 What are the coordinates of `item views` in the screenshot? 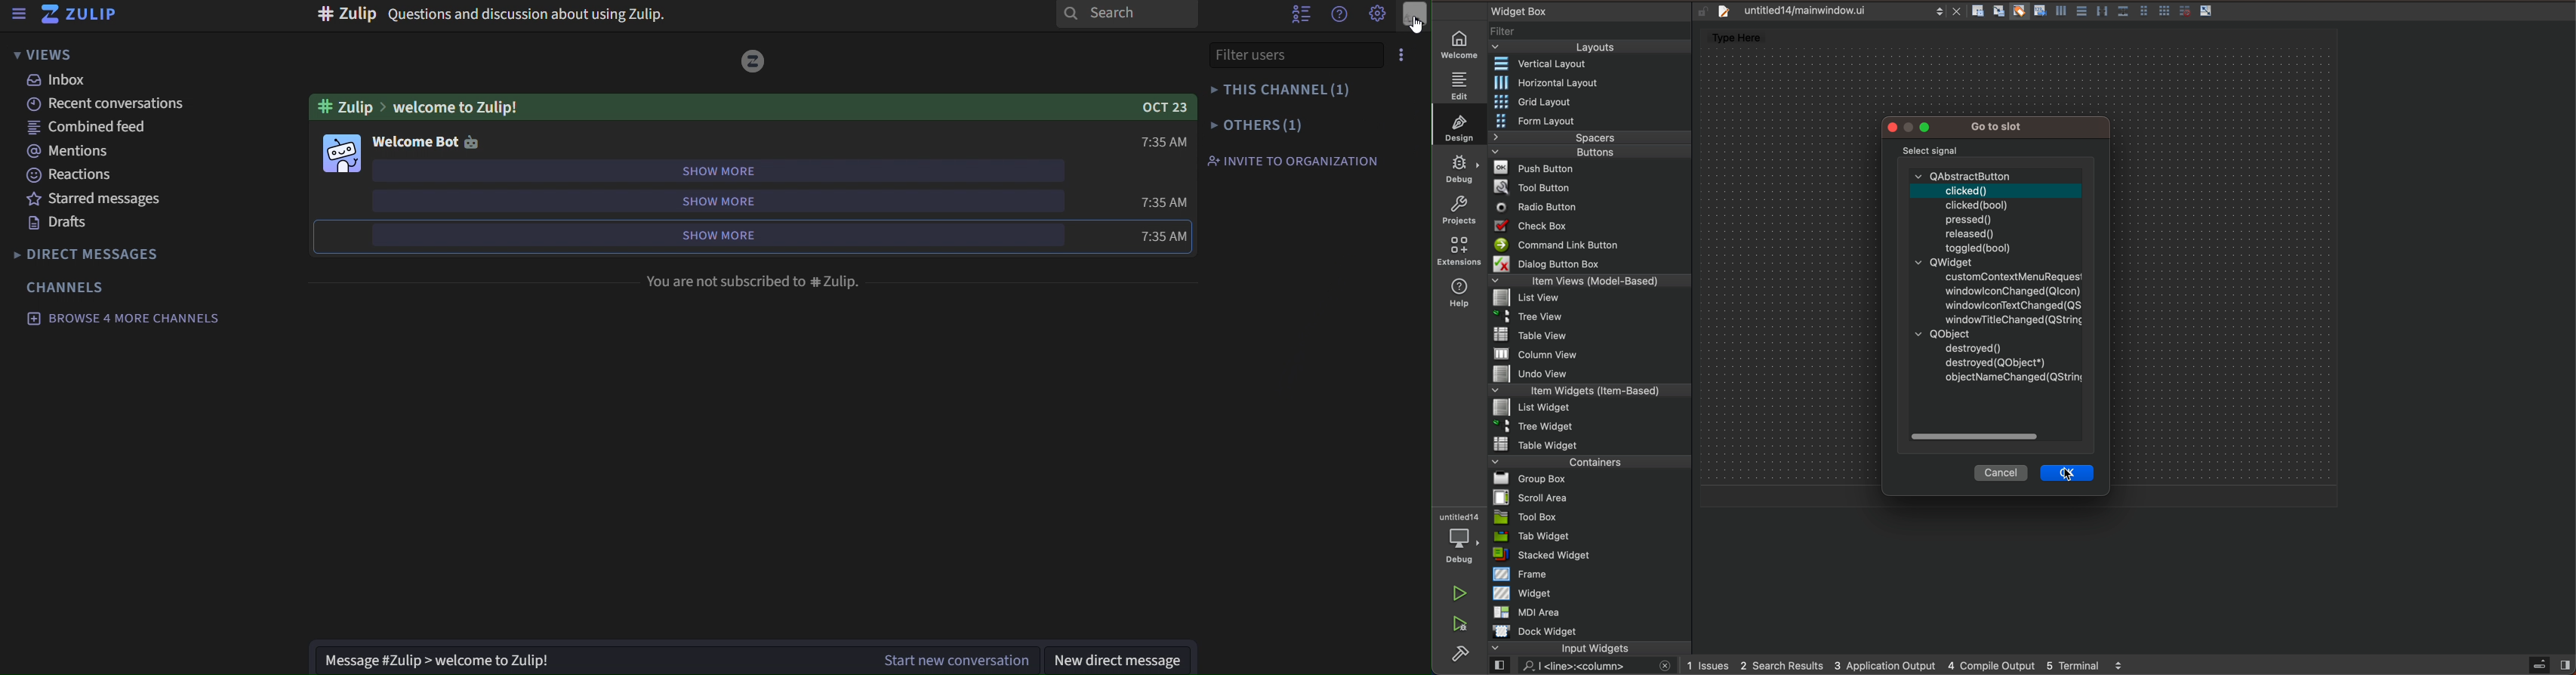 It's located at (1590, 283).